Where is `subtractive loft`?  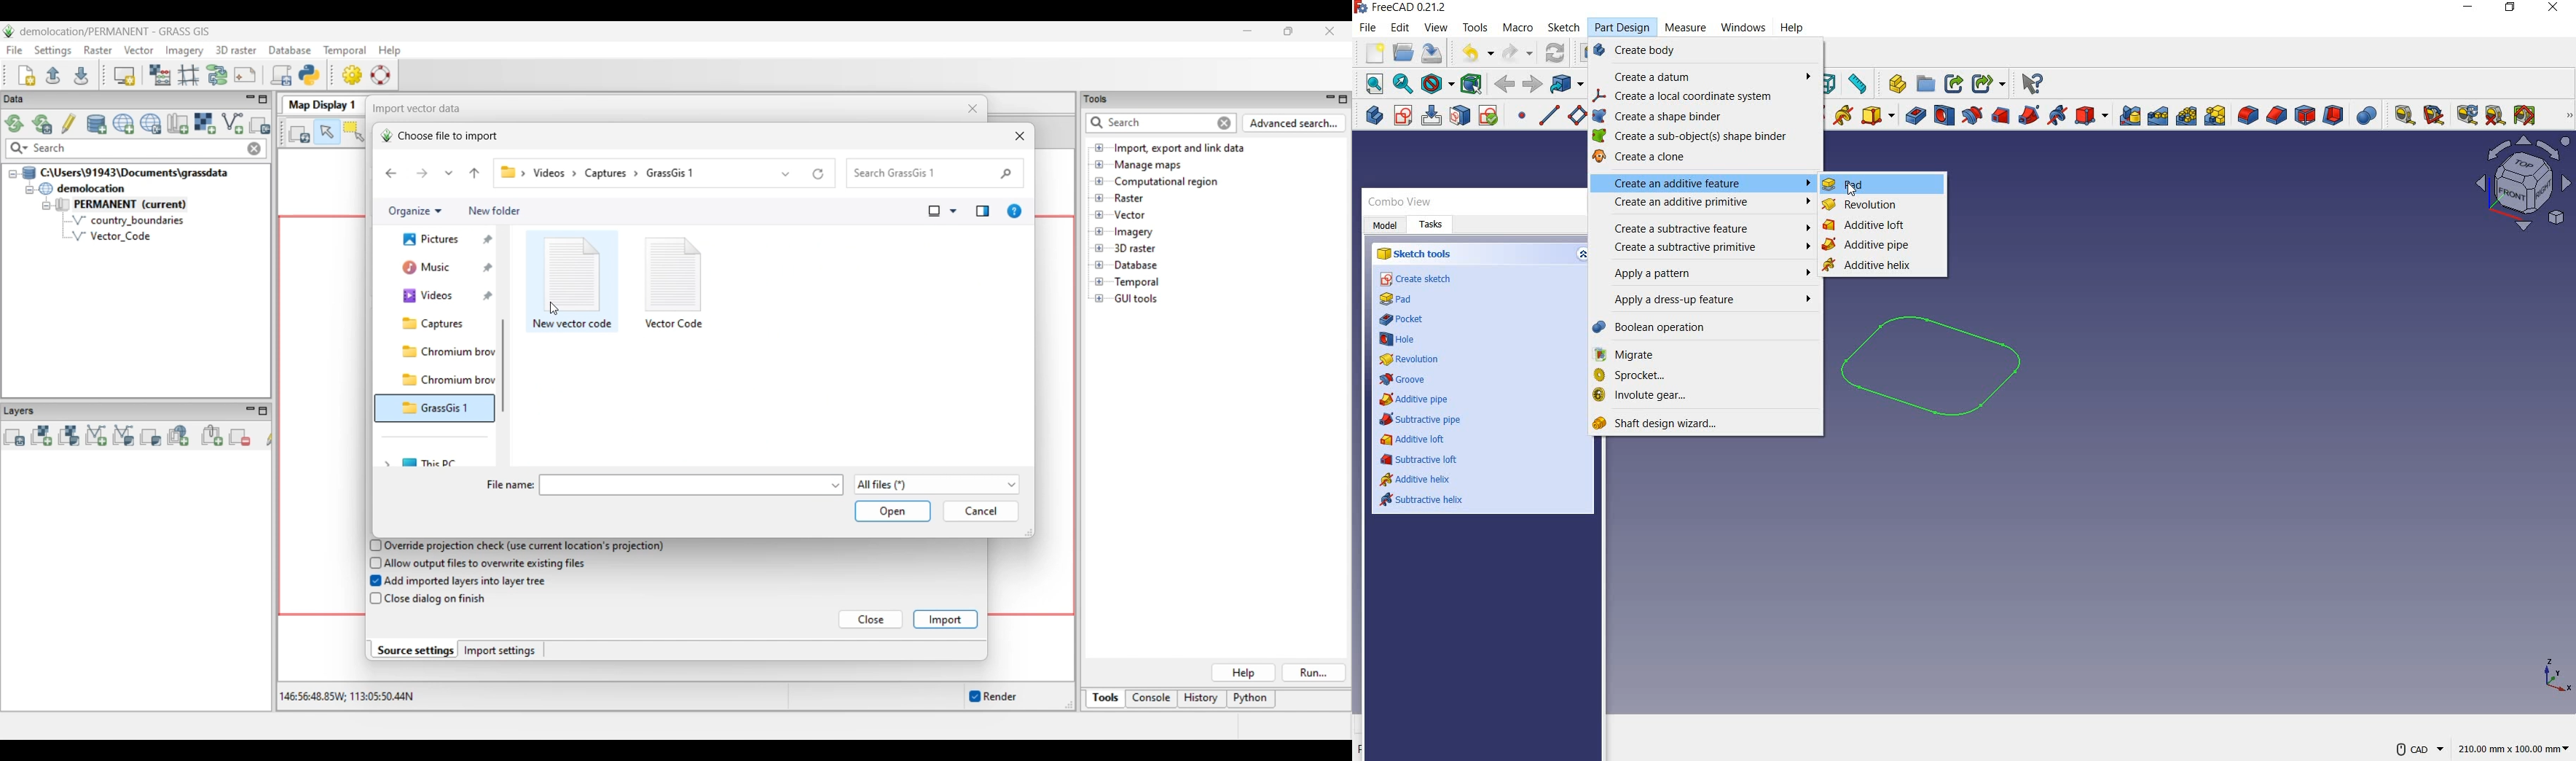 subtractive loft is located at coordinates (1420, 459).